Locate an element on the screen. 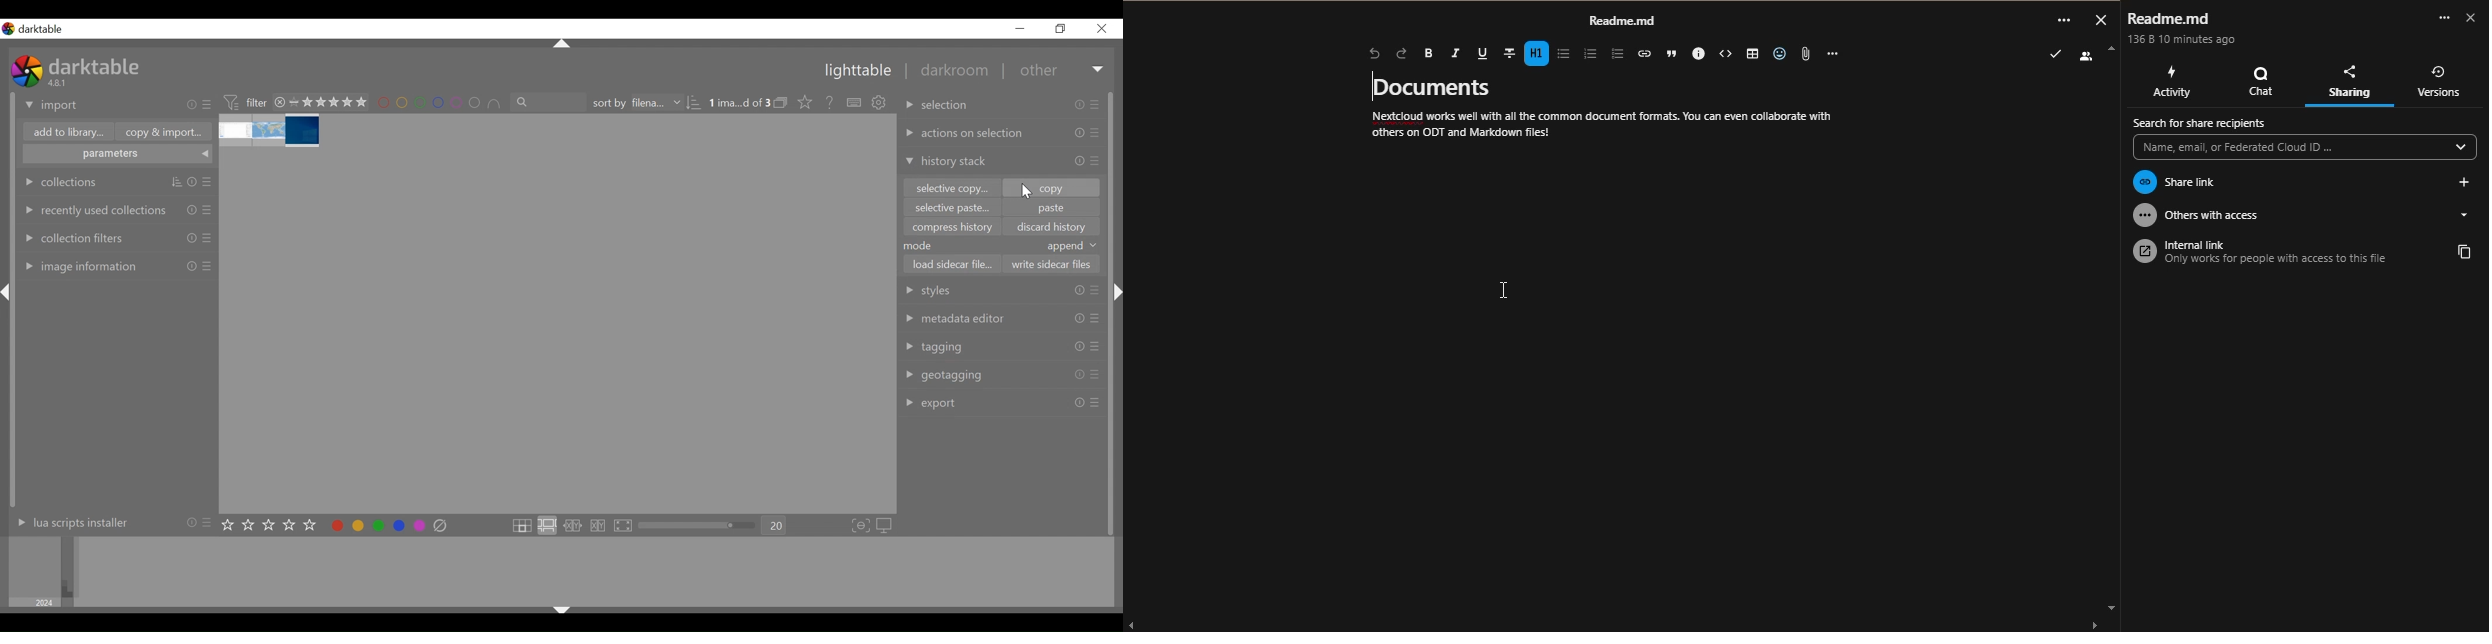 The height and width of the screenshot is (644, 2492). info is located at coordinates (1080, 291).